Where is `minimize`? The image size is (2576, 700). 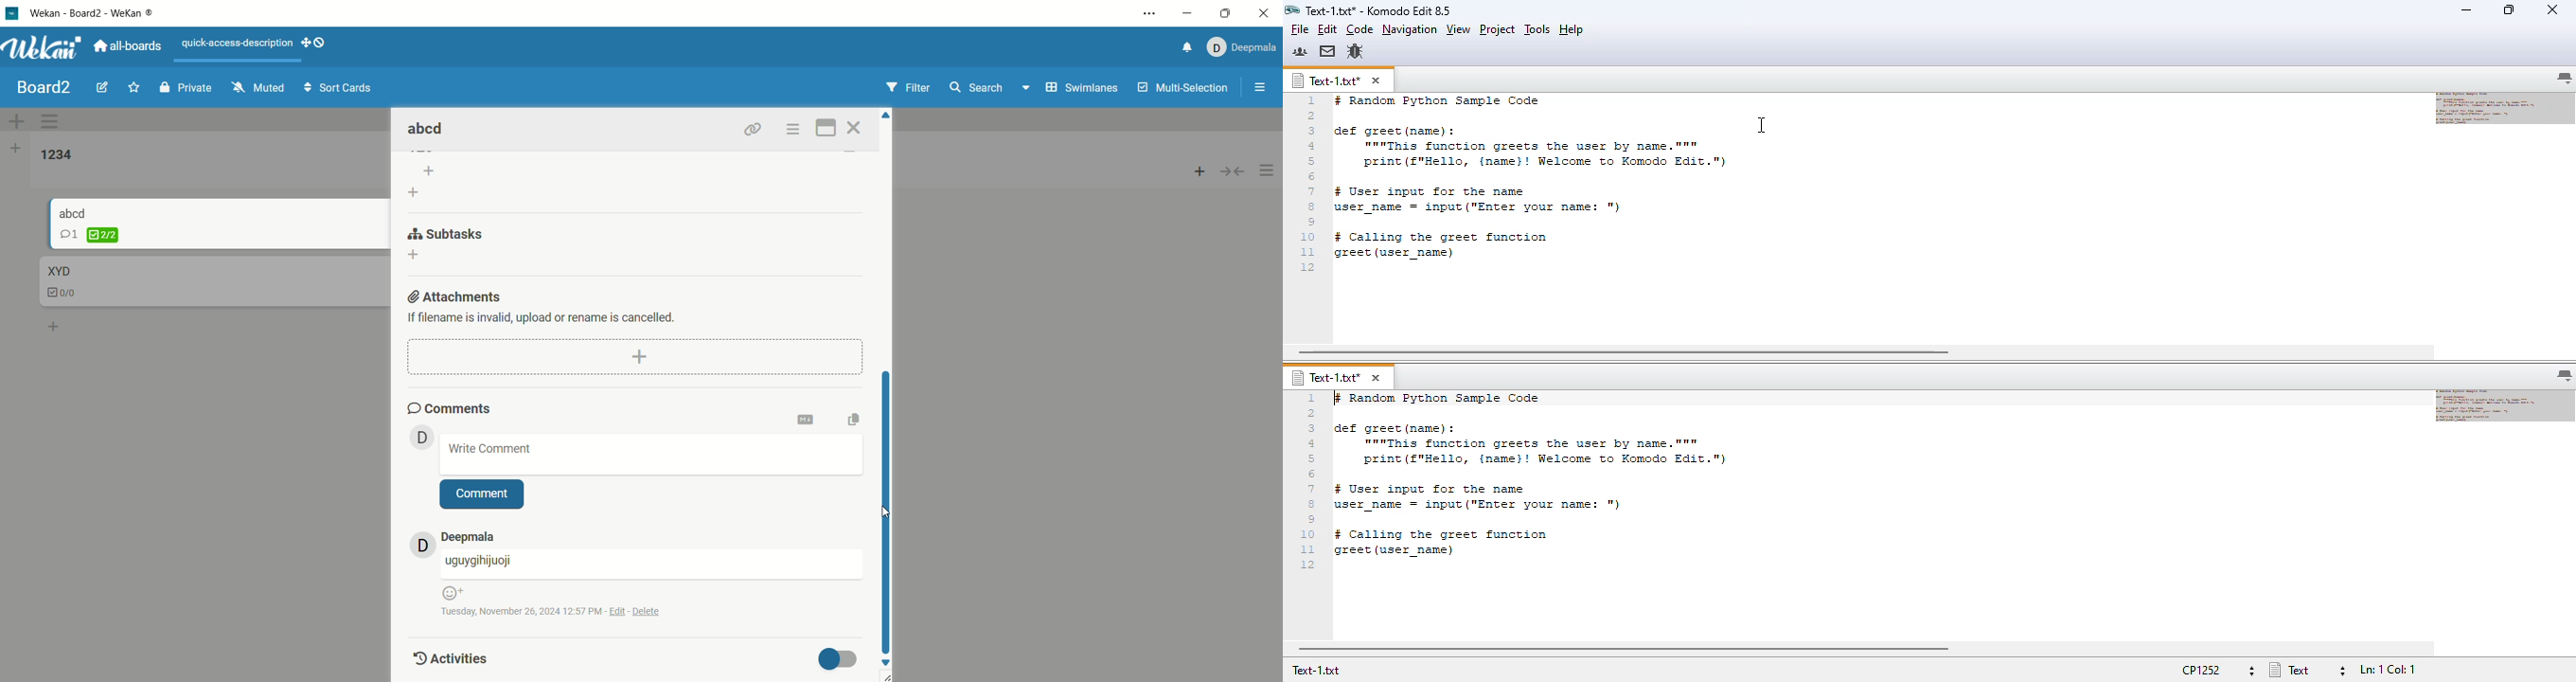
minimize is located at coordinates (1188, 14).